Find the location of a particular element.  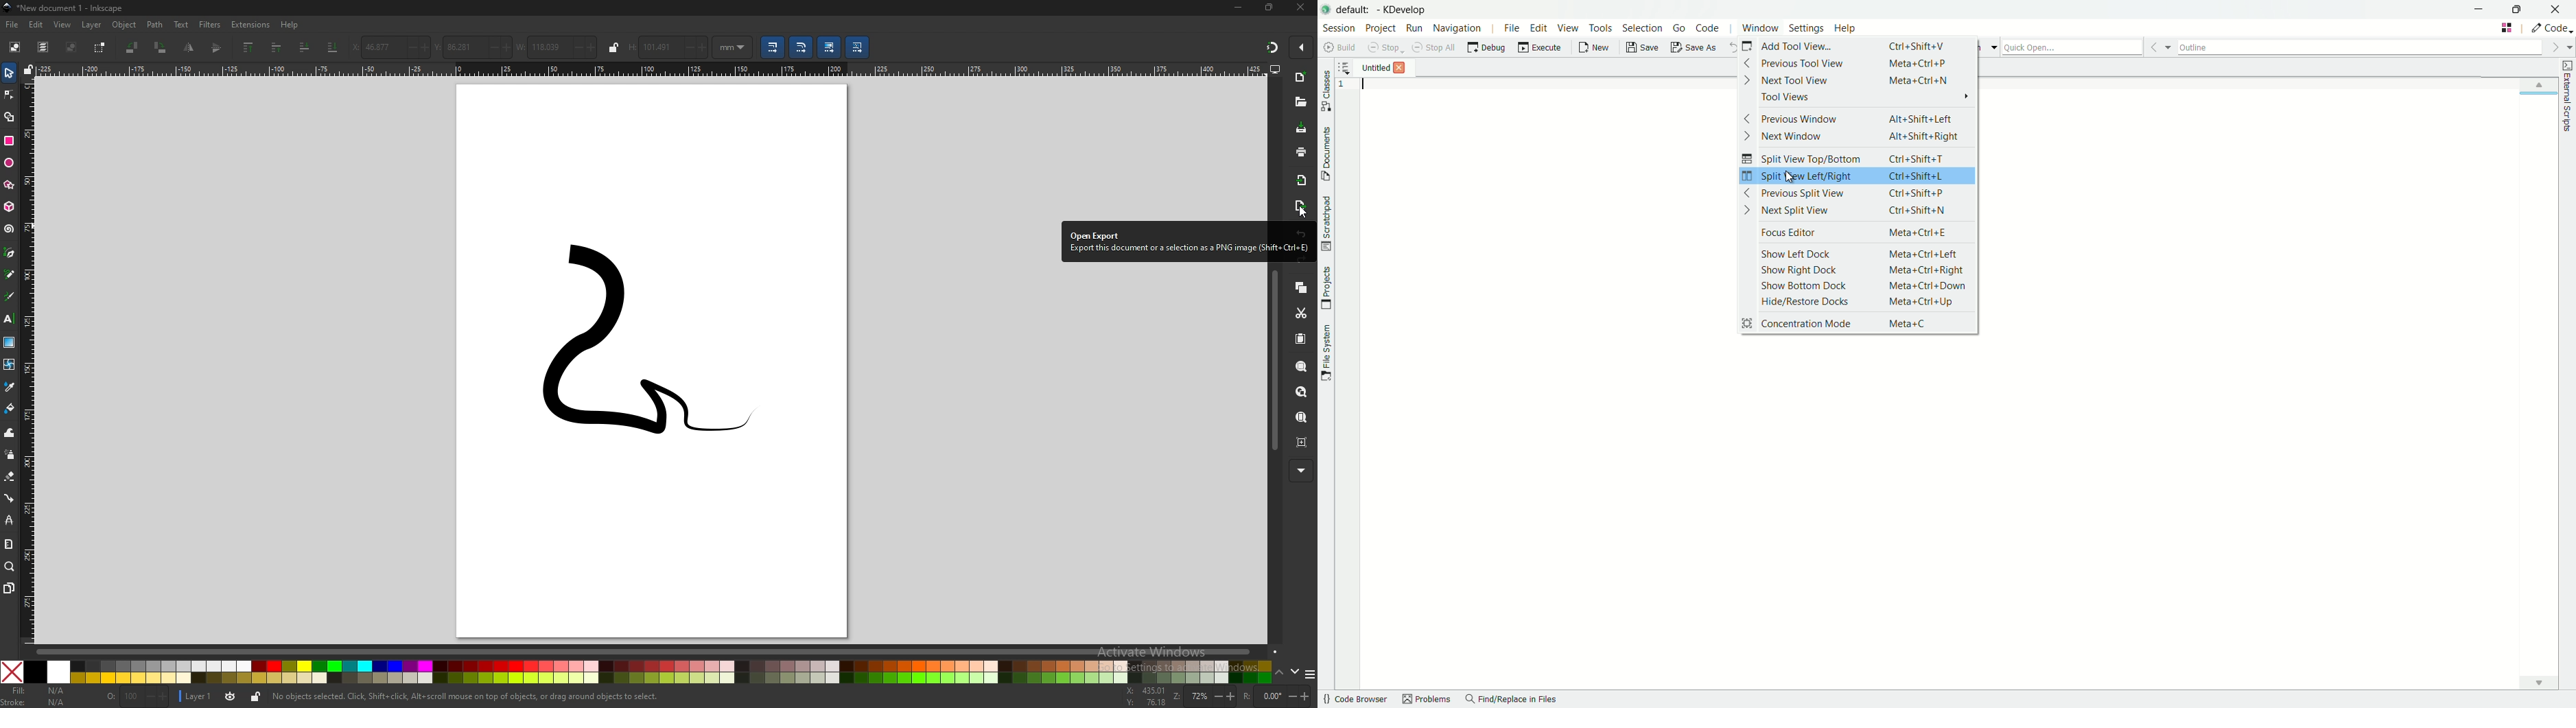

rotate 90 degree ccw is located at coordinates (132, 47).